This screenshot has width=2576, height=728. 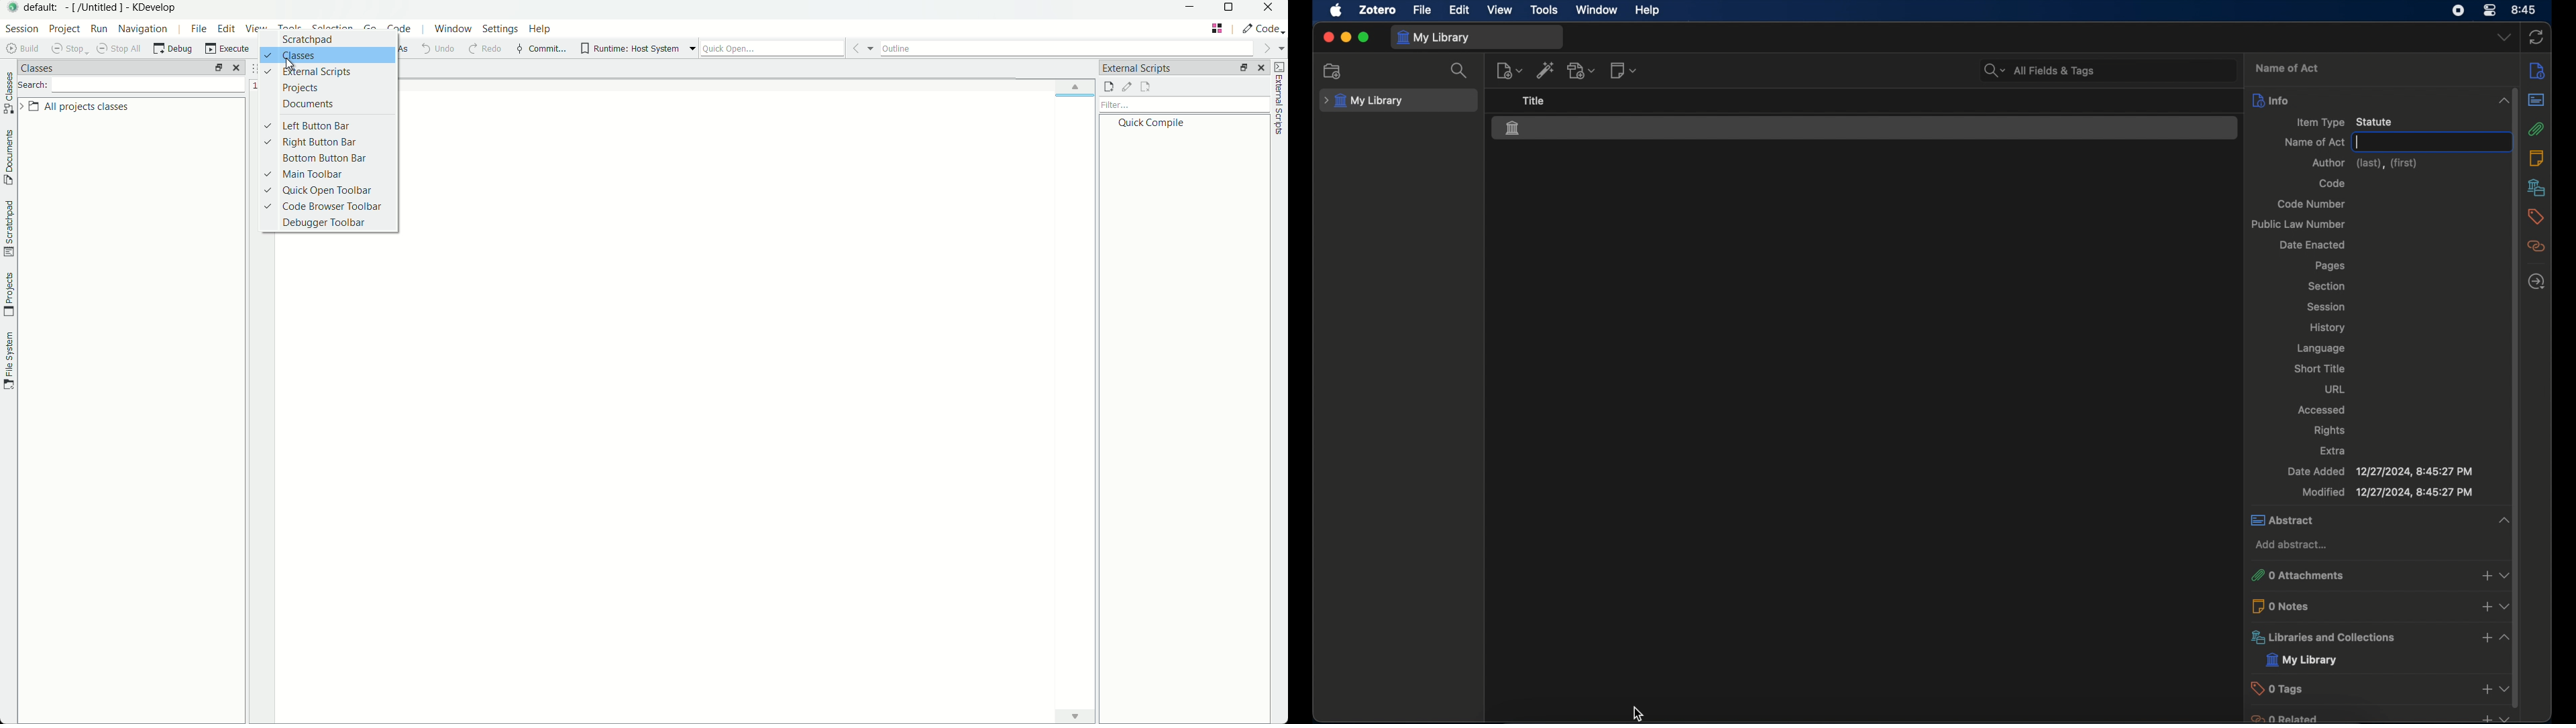 I want to click on 0 notes, so click(x=2359, y=606).